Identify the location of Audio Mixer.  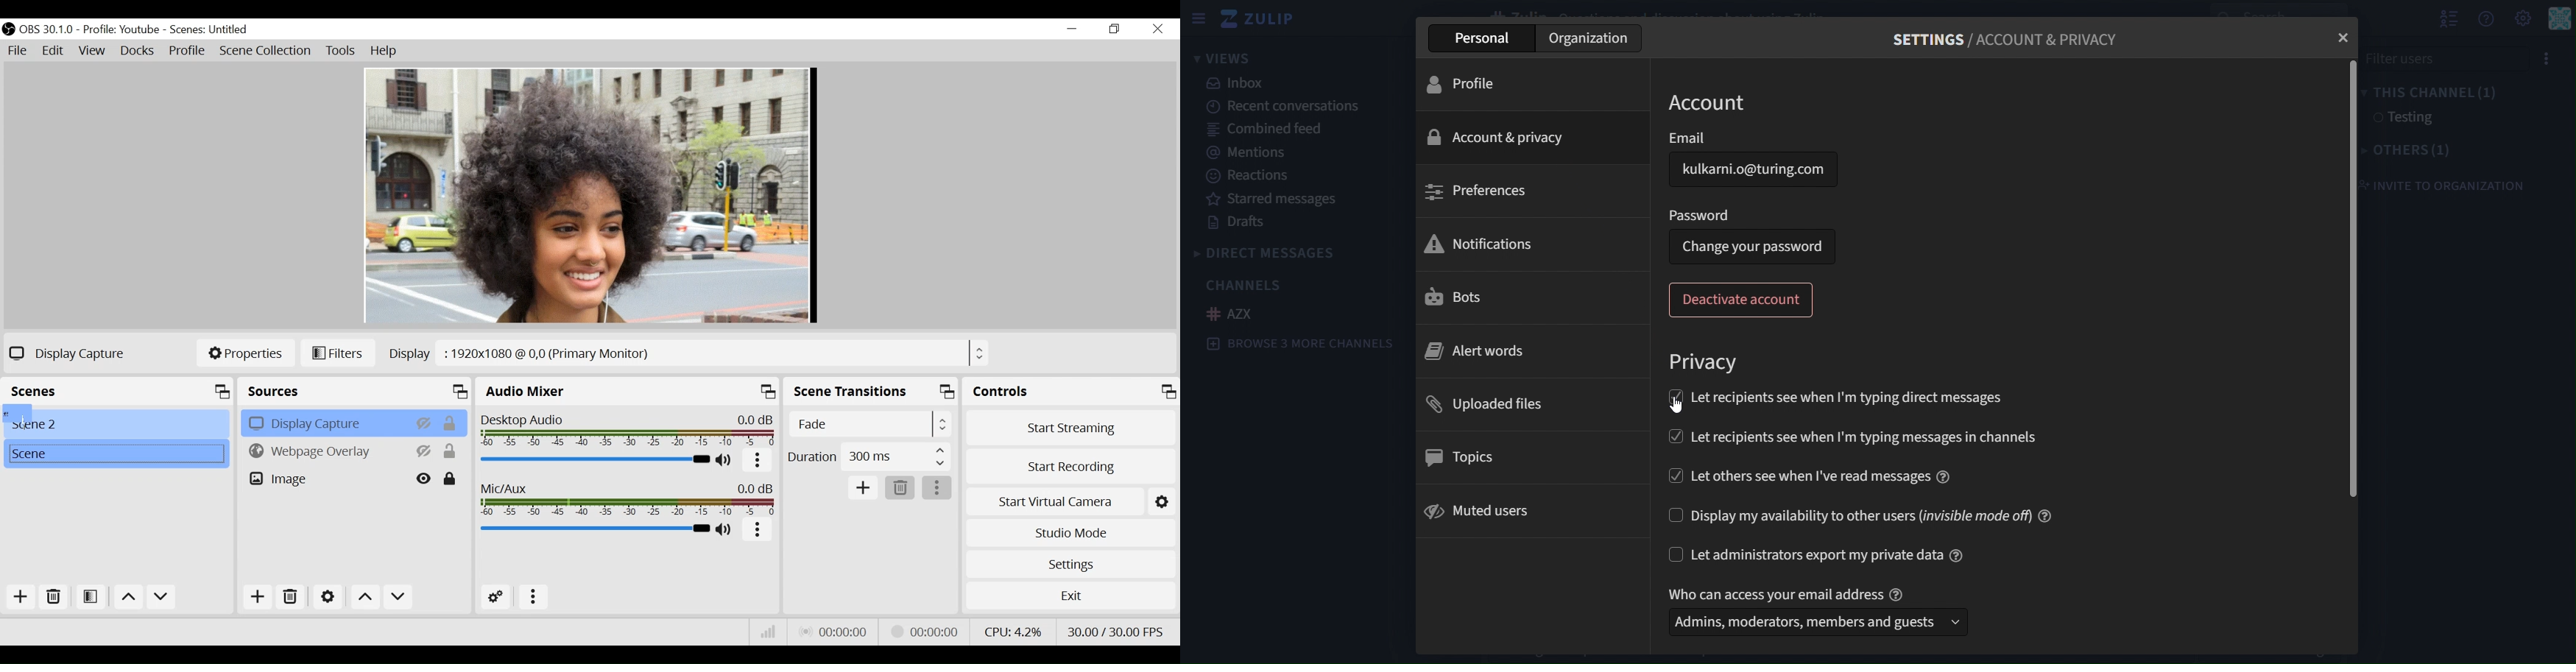
(628, 390).